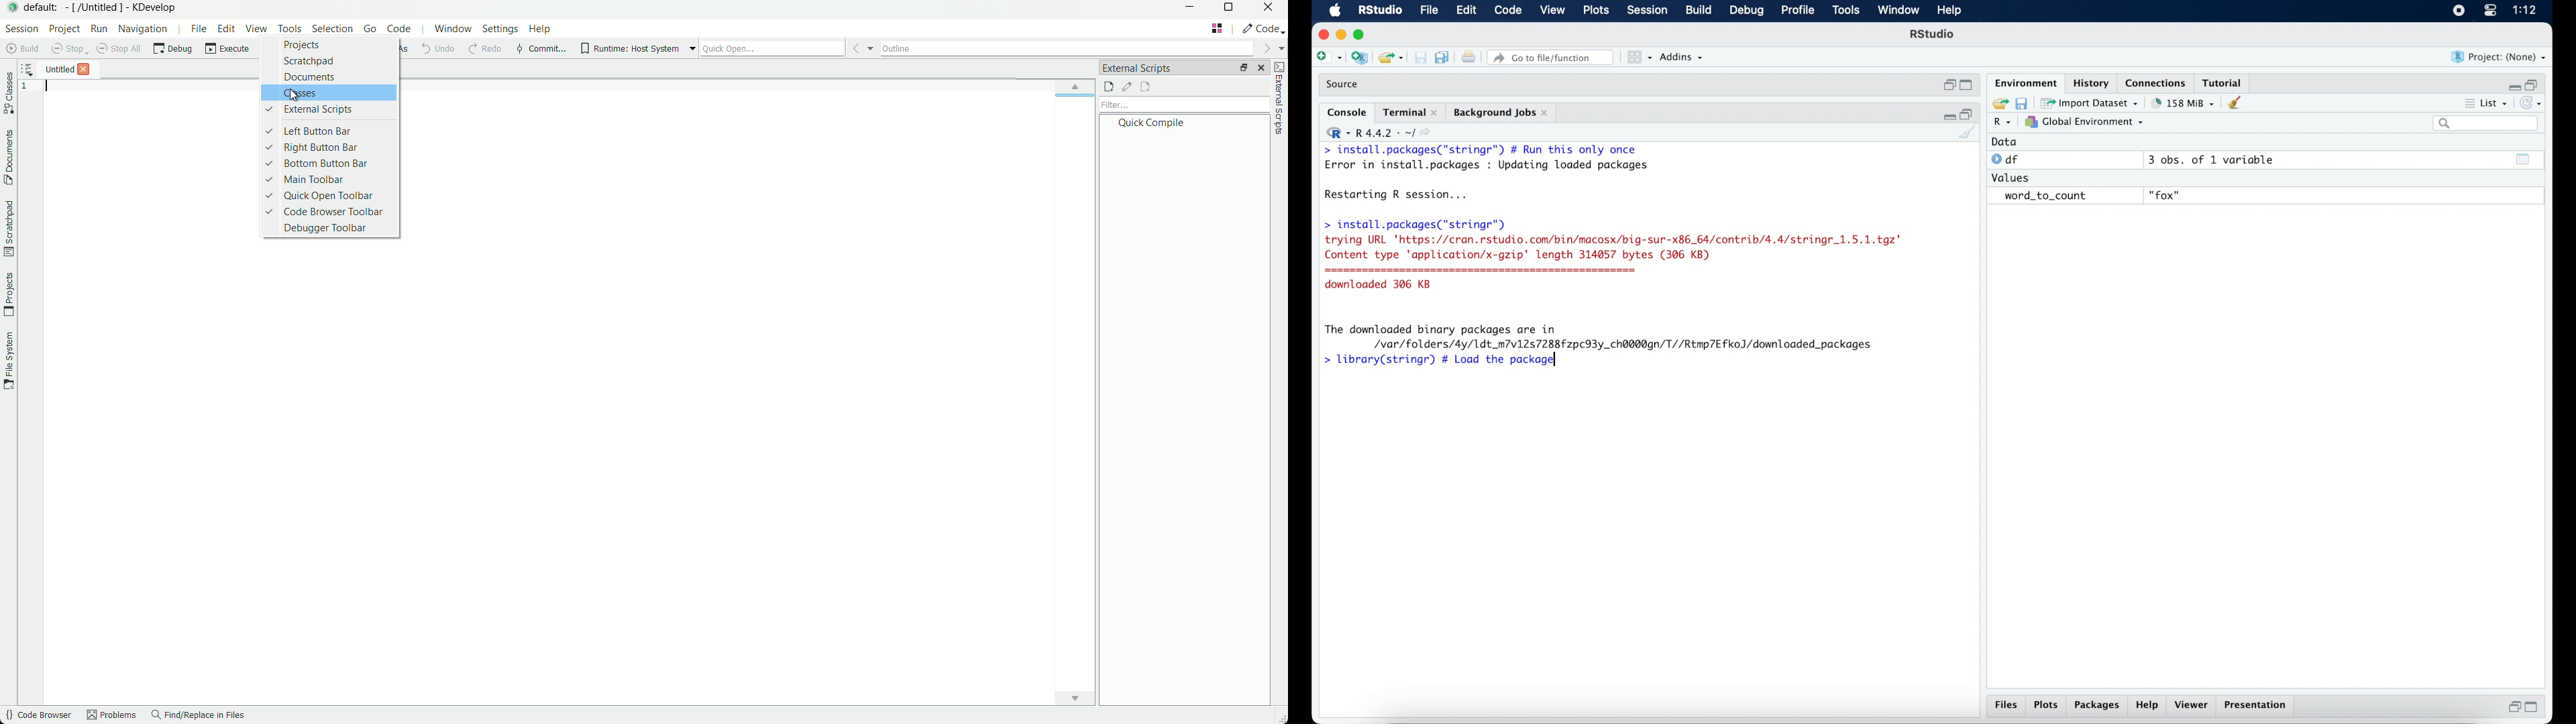  Describe the element at coordinates (2090, 103) in the screenshot. I see `import dataset` at that location.